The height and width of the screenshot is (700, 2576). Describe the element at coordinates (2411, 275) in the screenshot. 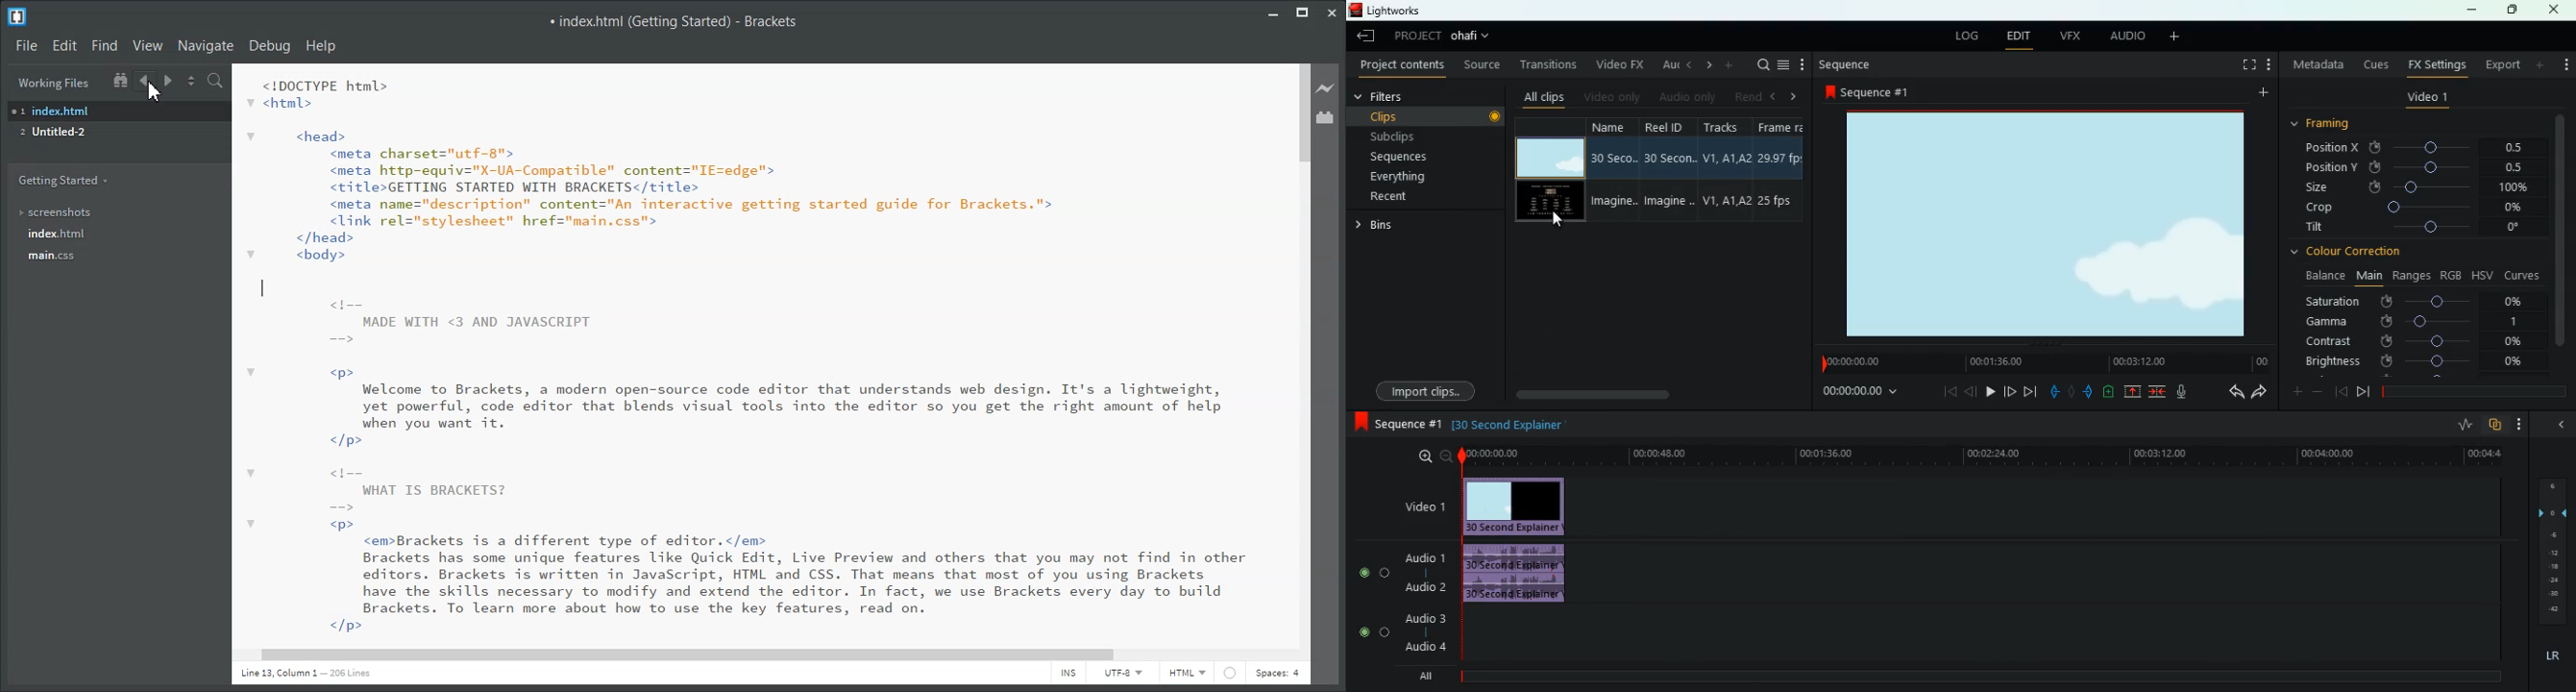

I see `ranges` at that location.